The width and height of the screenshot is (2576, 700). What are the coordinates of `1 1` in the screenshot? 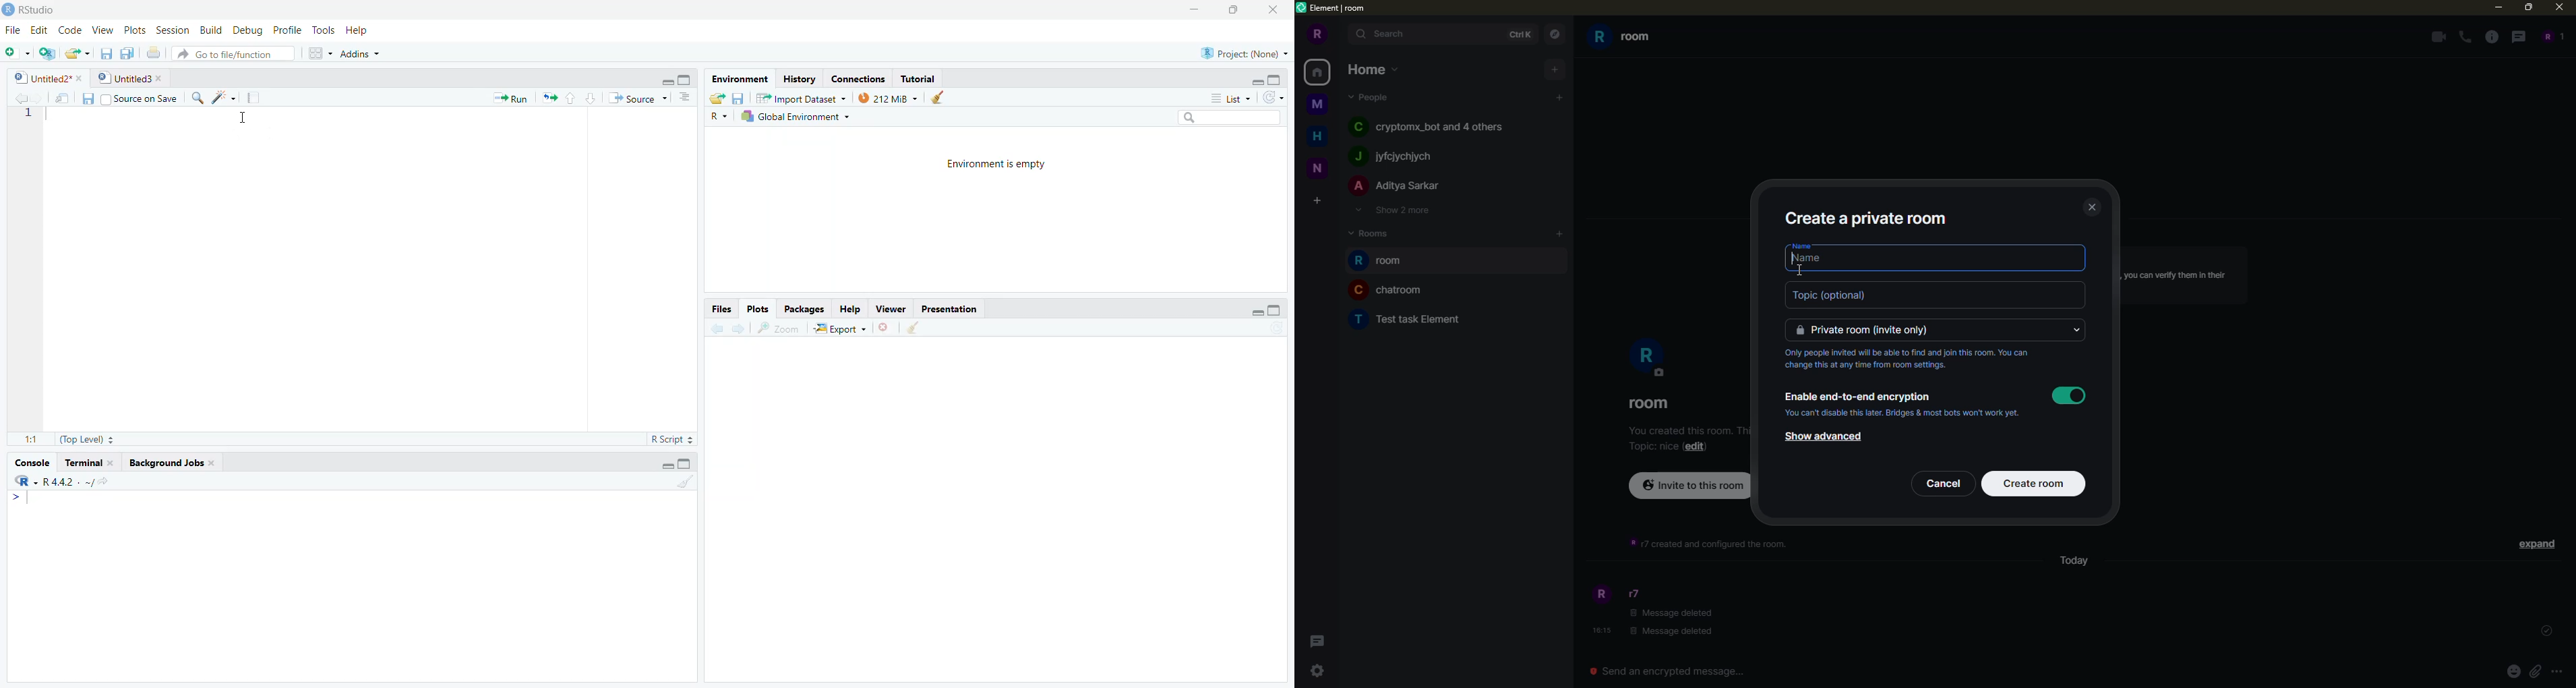 It's located at (29, 437).